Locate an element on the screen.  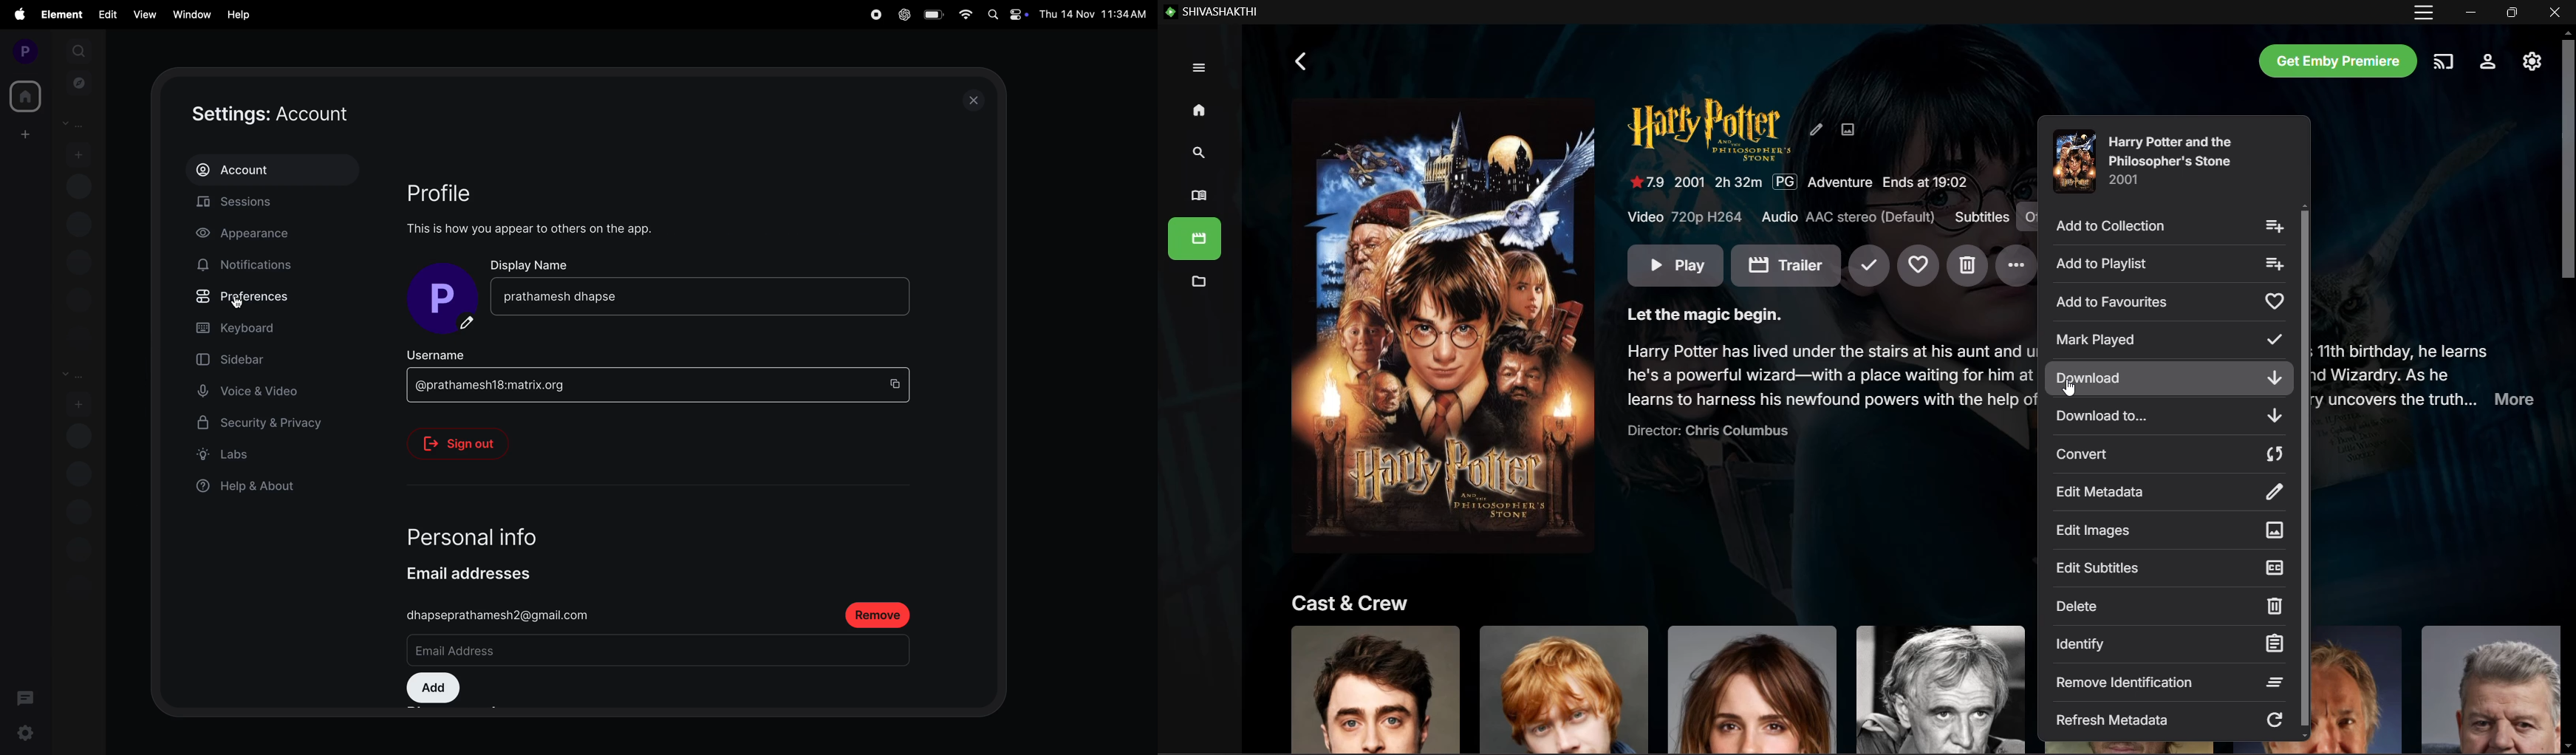
Home is located at coordinates (1201, 111).